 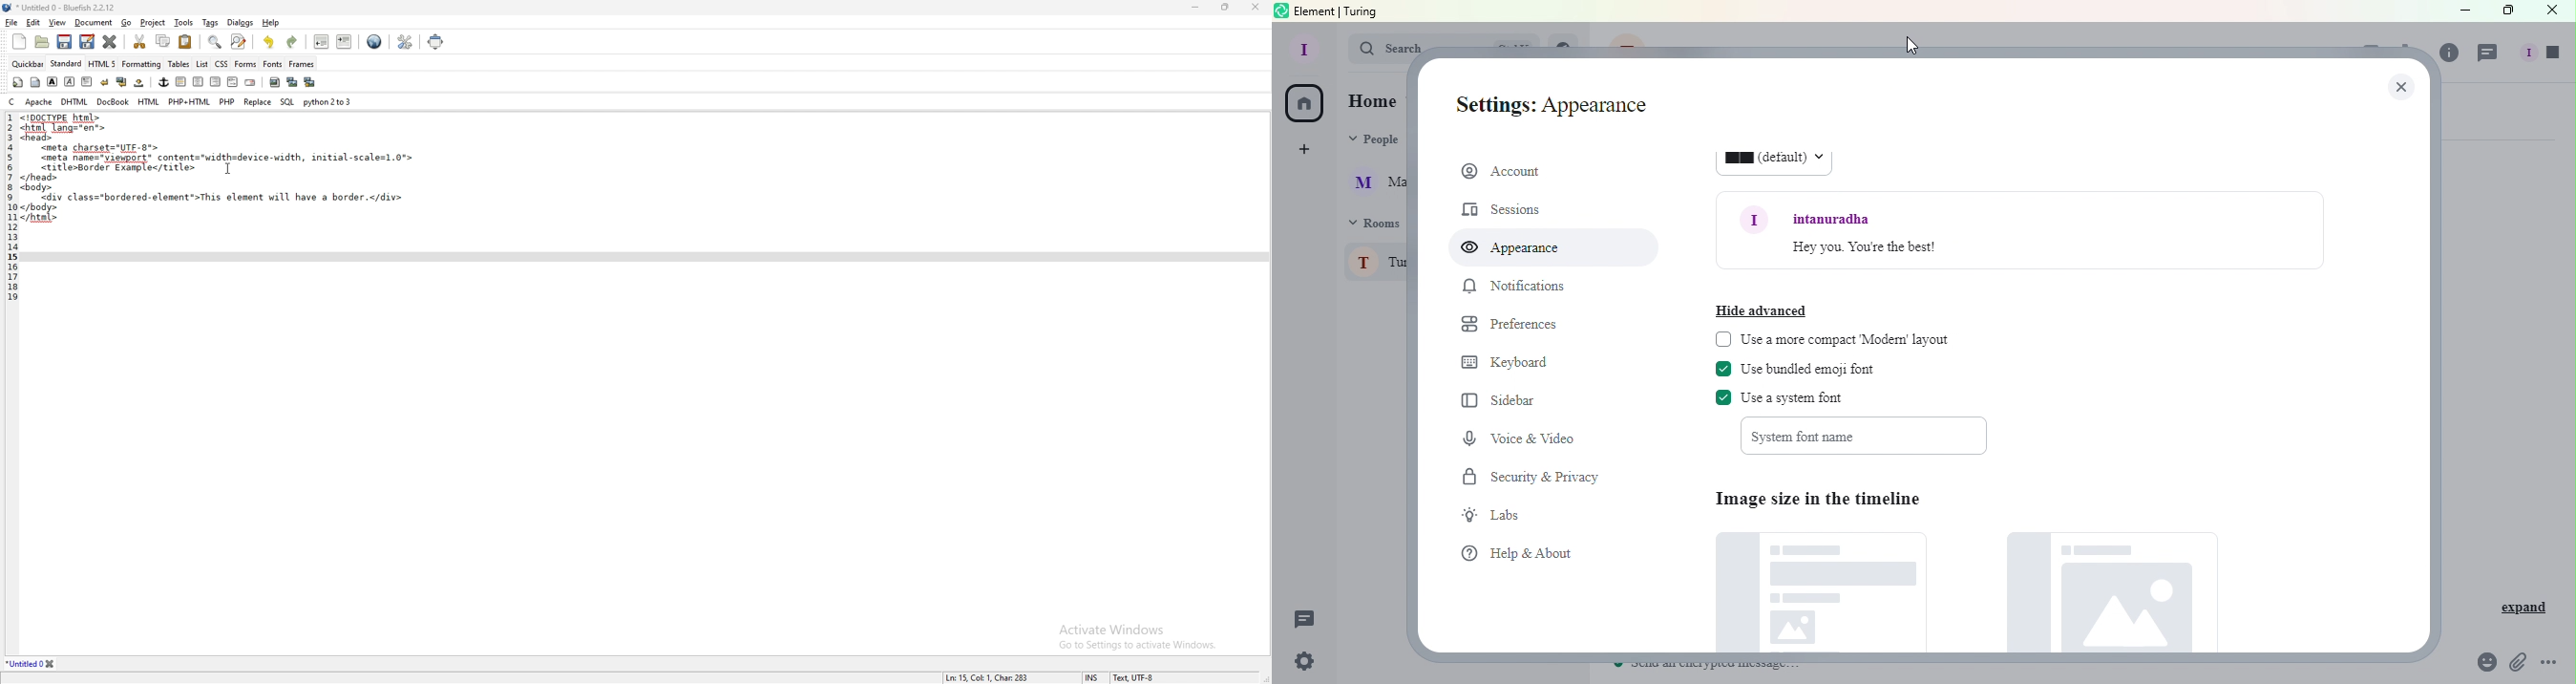 What do you see at coordinates (113, 101) in the screenshot?
I see `docbook` at bounding box center [113, 101].